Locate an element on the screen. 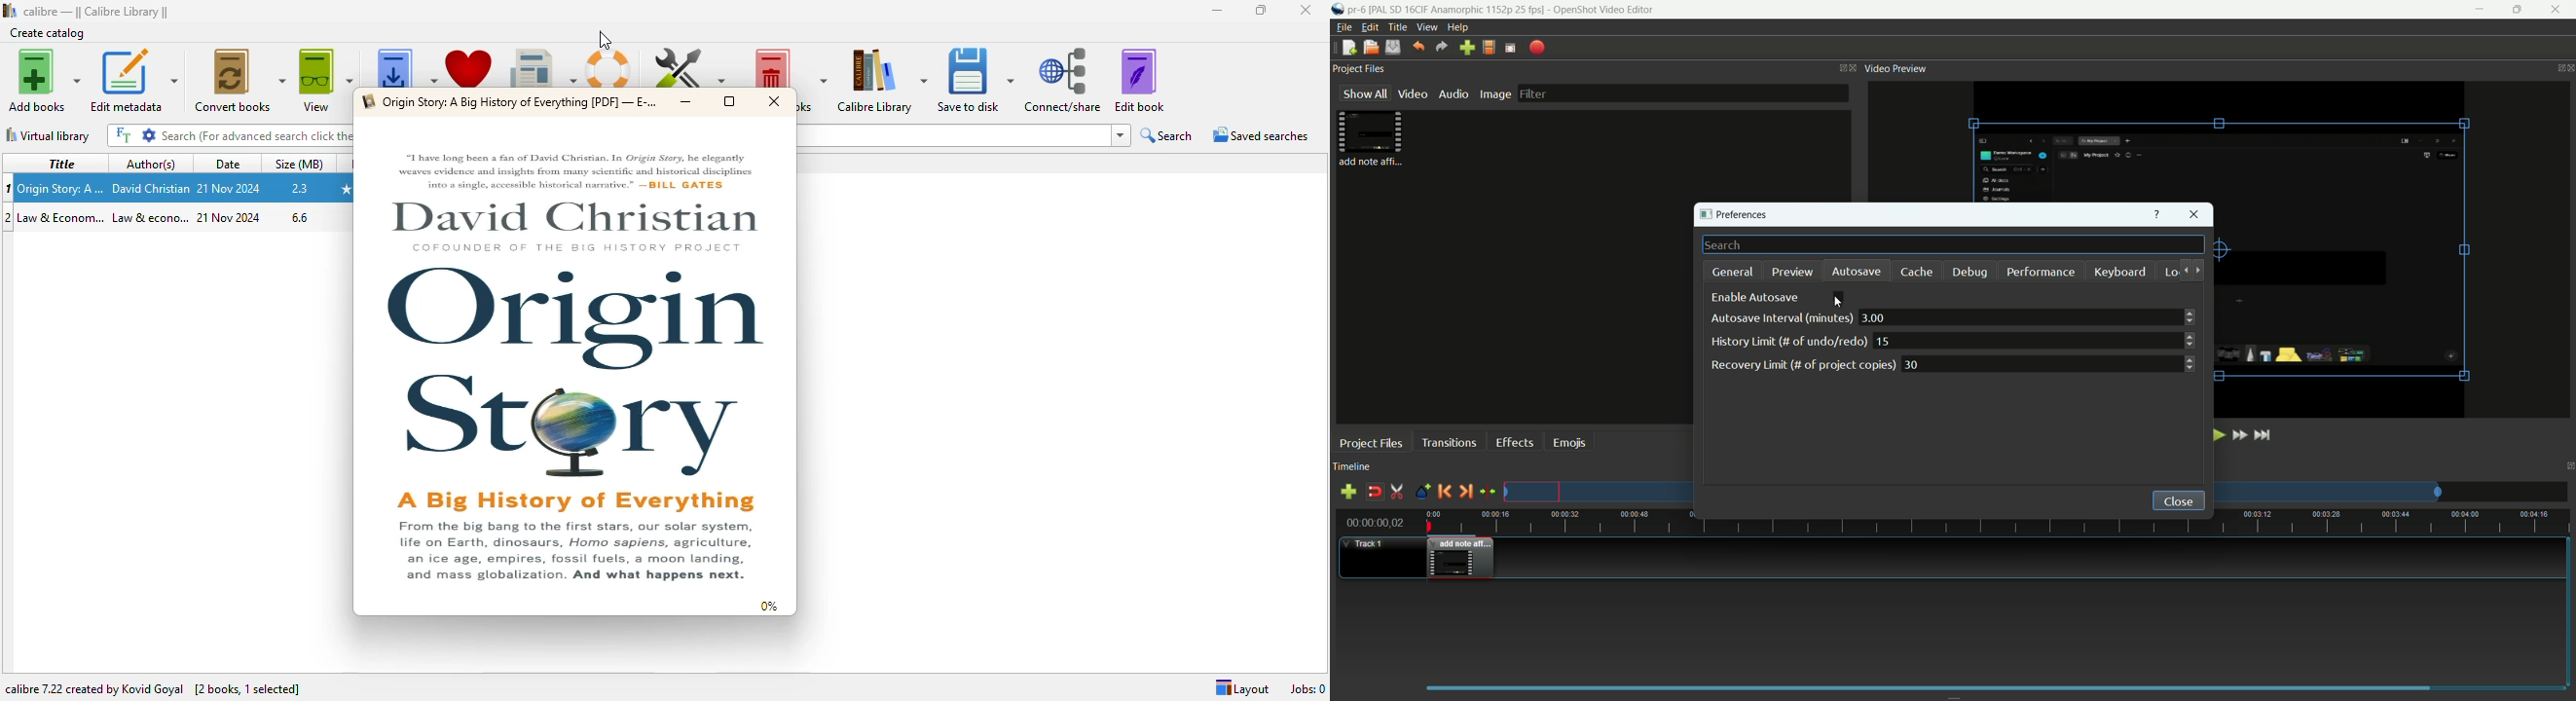 This screenshot has width=2576, height=728. close is located at coordinates (775, 101).